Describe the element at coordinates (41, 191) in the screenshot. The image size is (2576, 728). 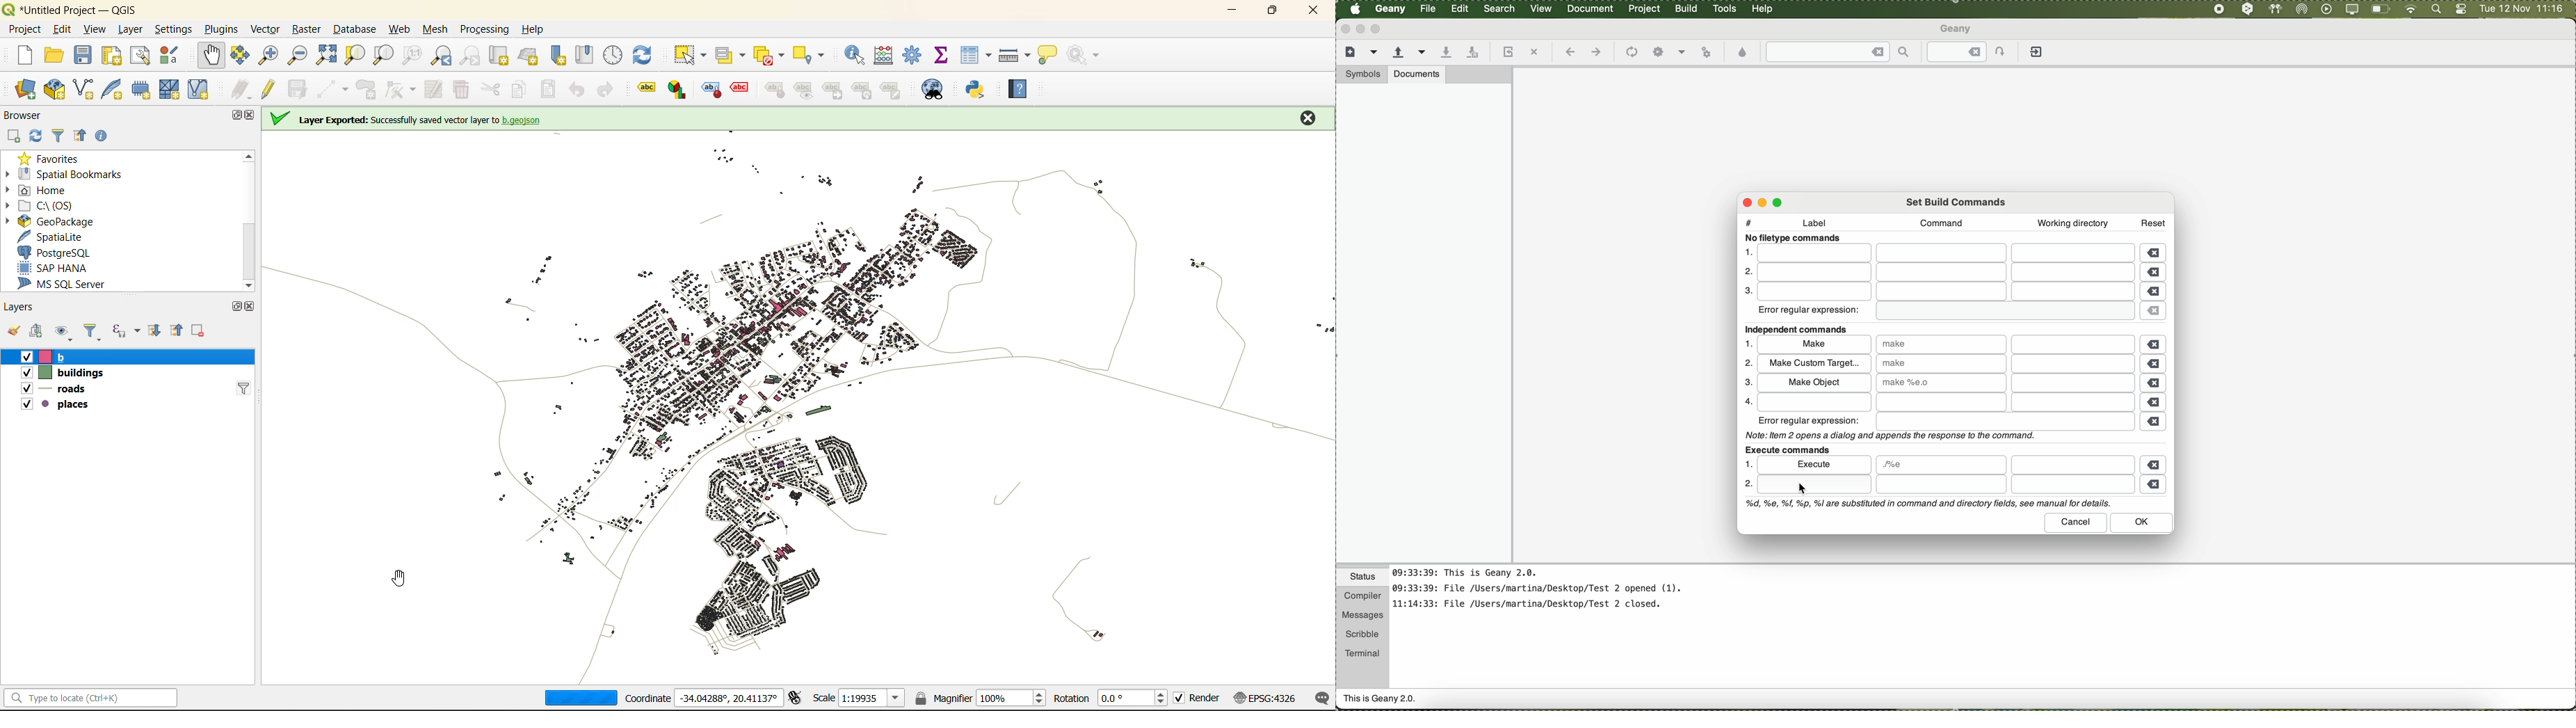
I see `home` at that location.